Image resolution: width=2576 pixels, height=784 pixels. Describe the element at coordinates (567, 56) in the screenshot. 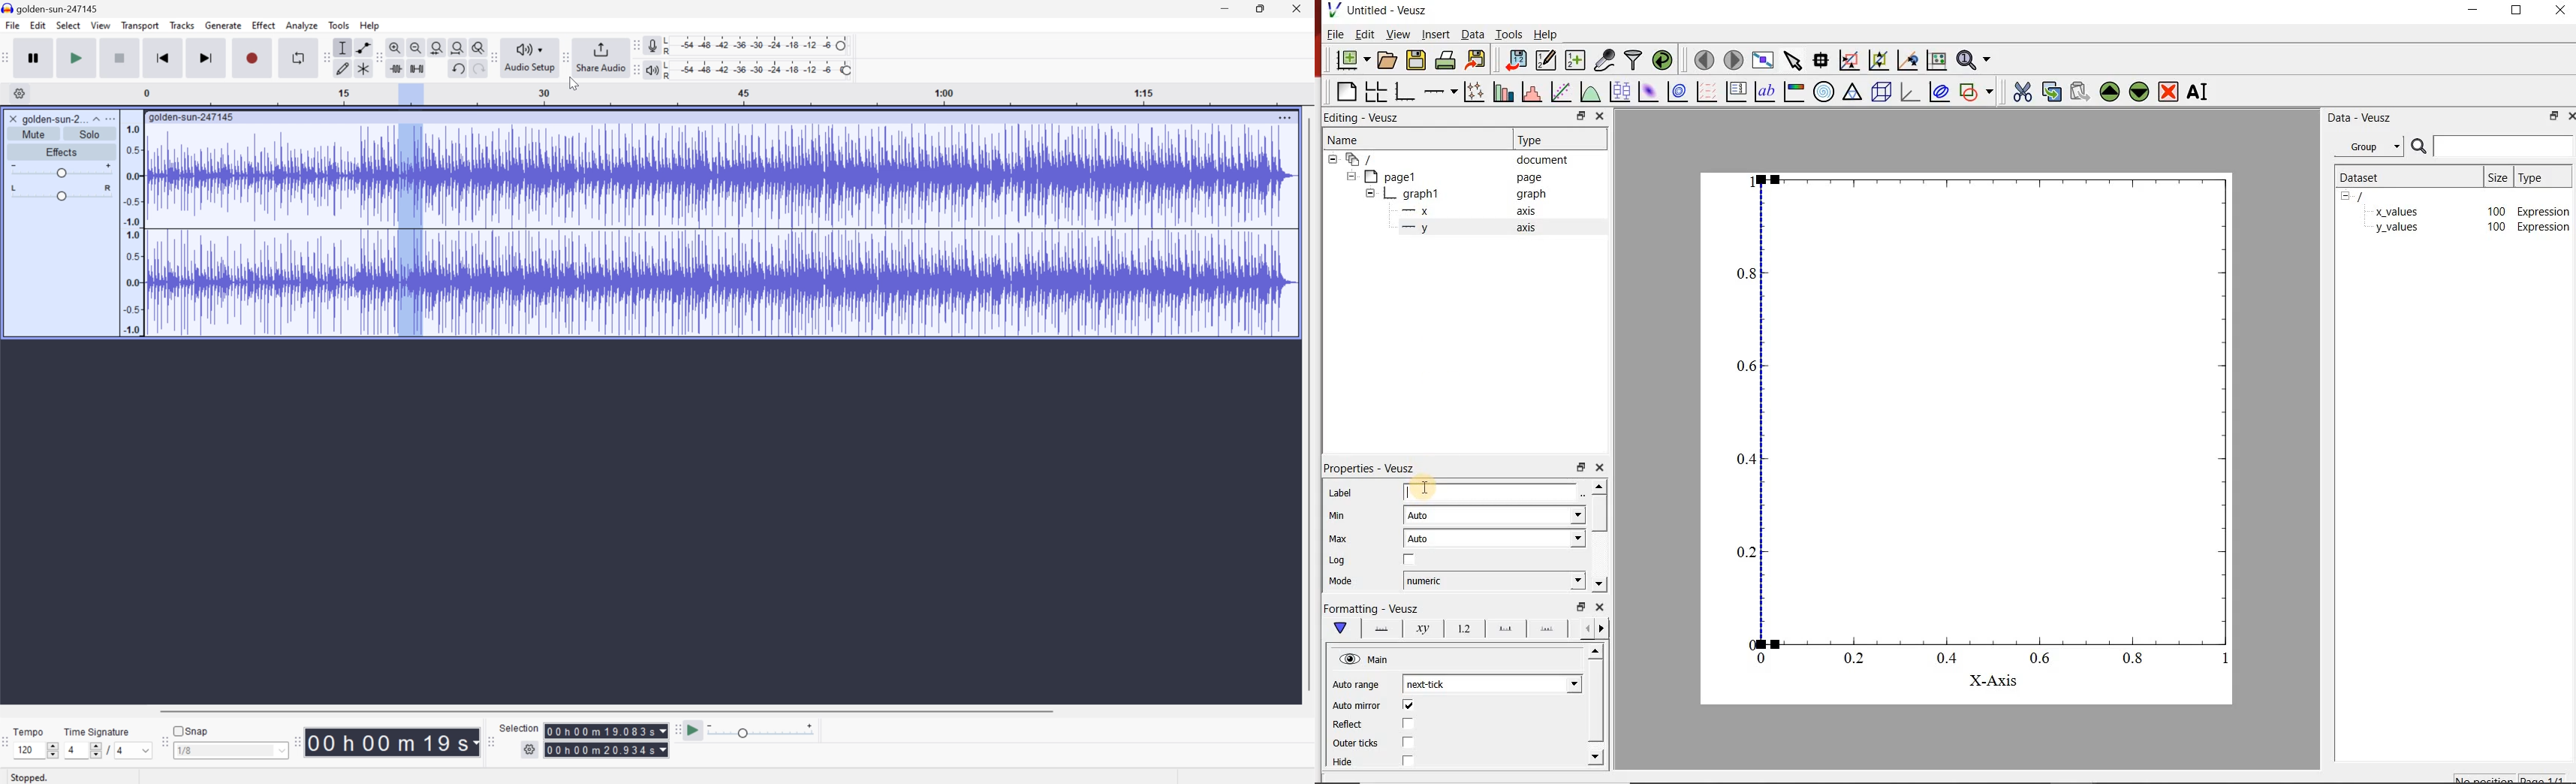

I see `Audacity Share audio toolbar` at that location.